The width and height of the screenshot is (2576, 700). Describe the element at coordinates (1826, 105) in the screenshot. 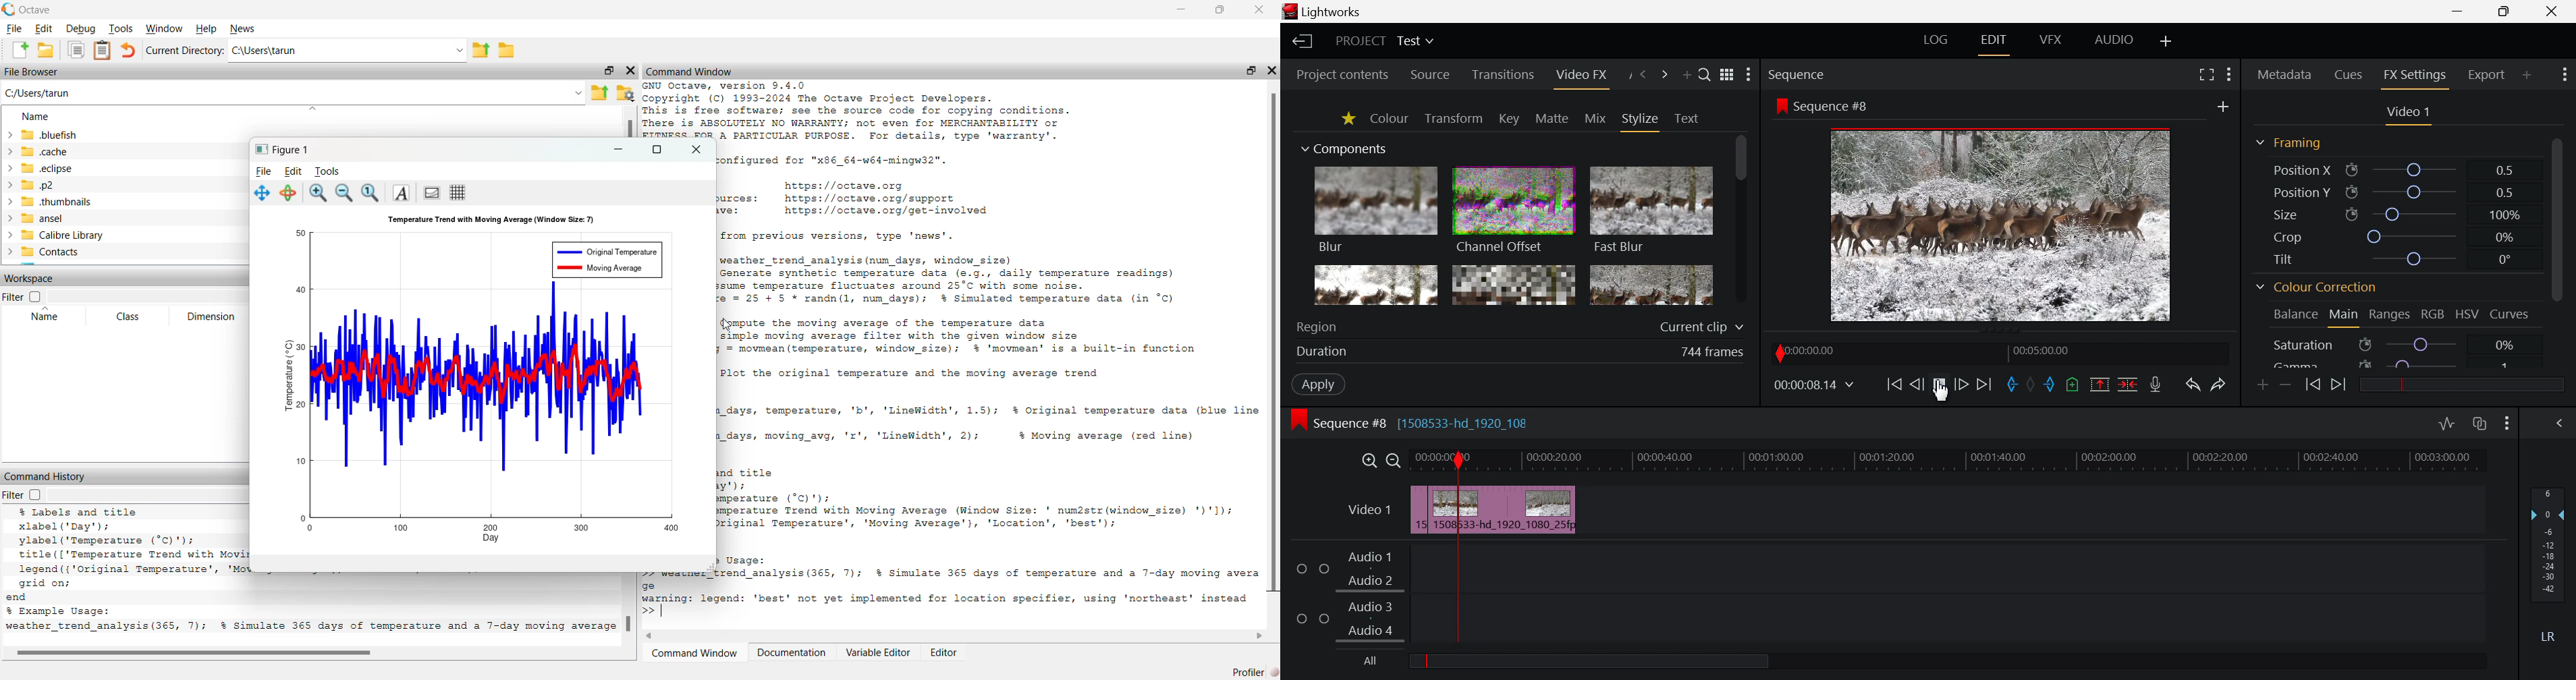

I see `sequence` at that location.